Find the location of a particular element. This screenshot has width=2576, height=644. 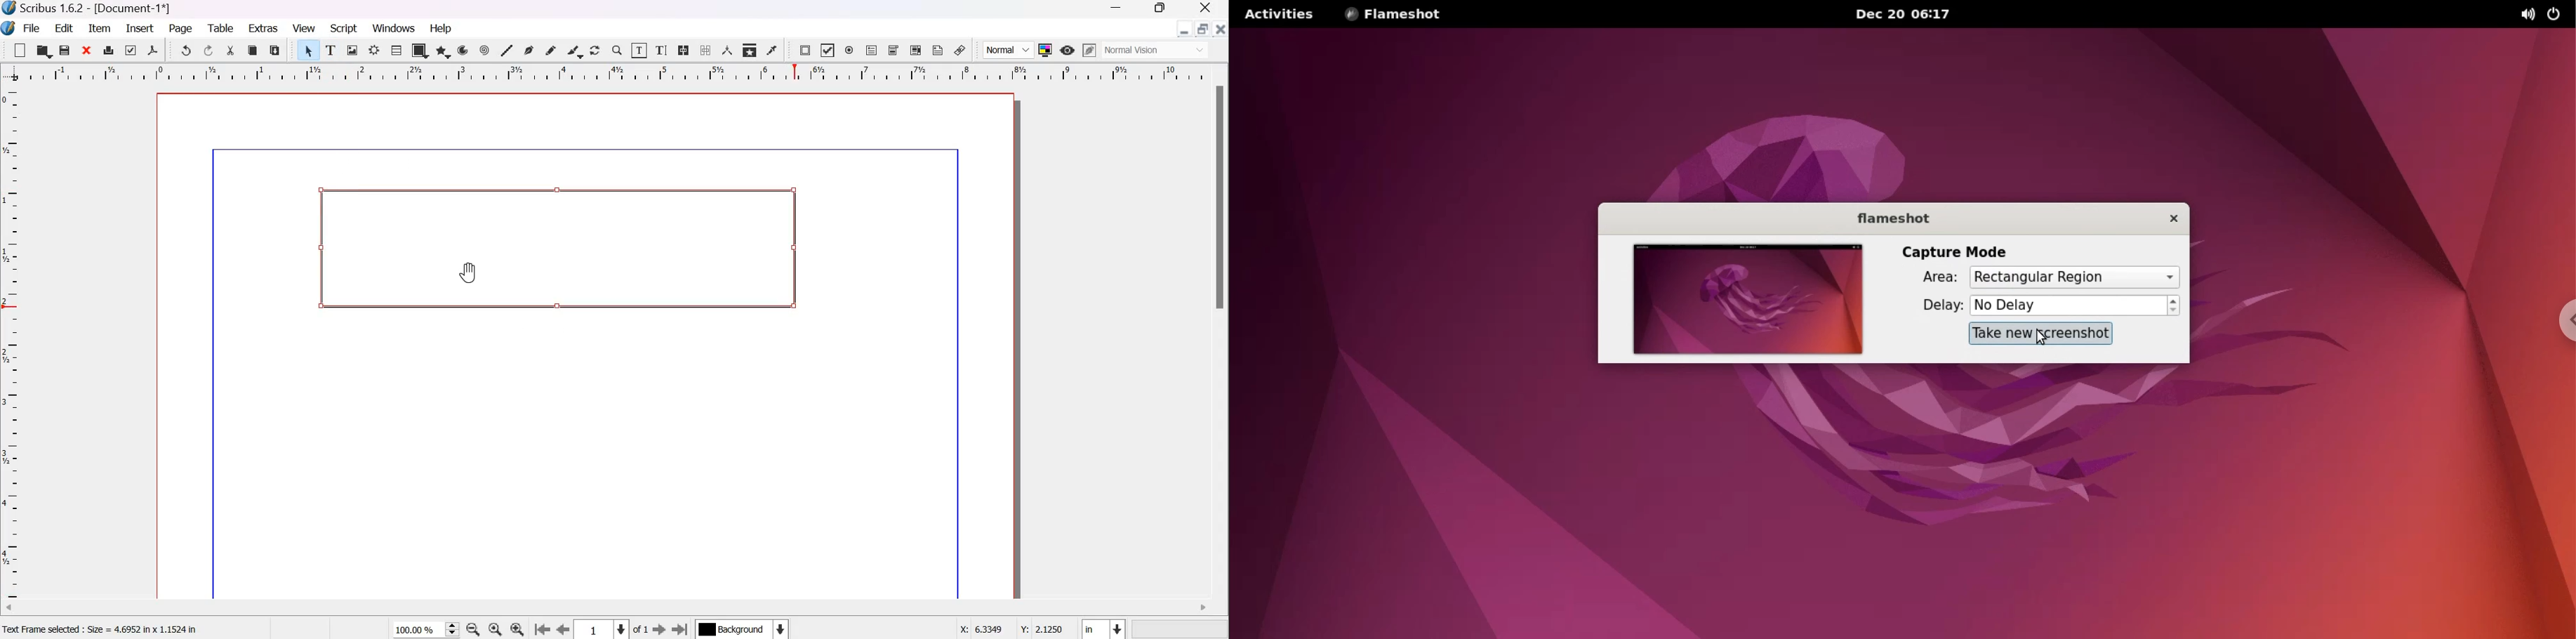

Y: 2.1127 is located at coordinates (1041, 627).